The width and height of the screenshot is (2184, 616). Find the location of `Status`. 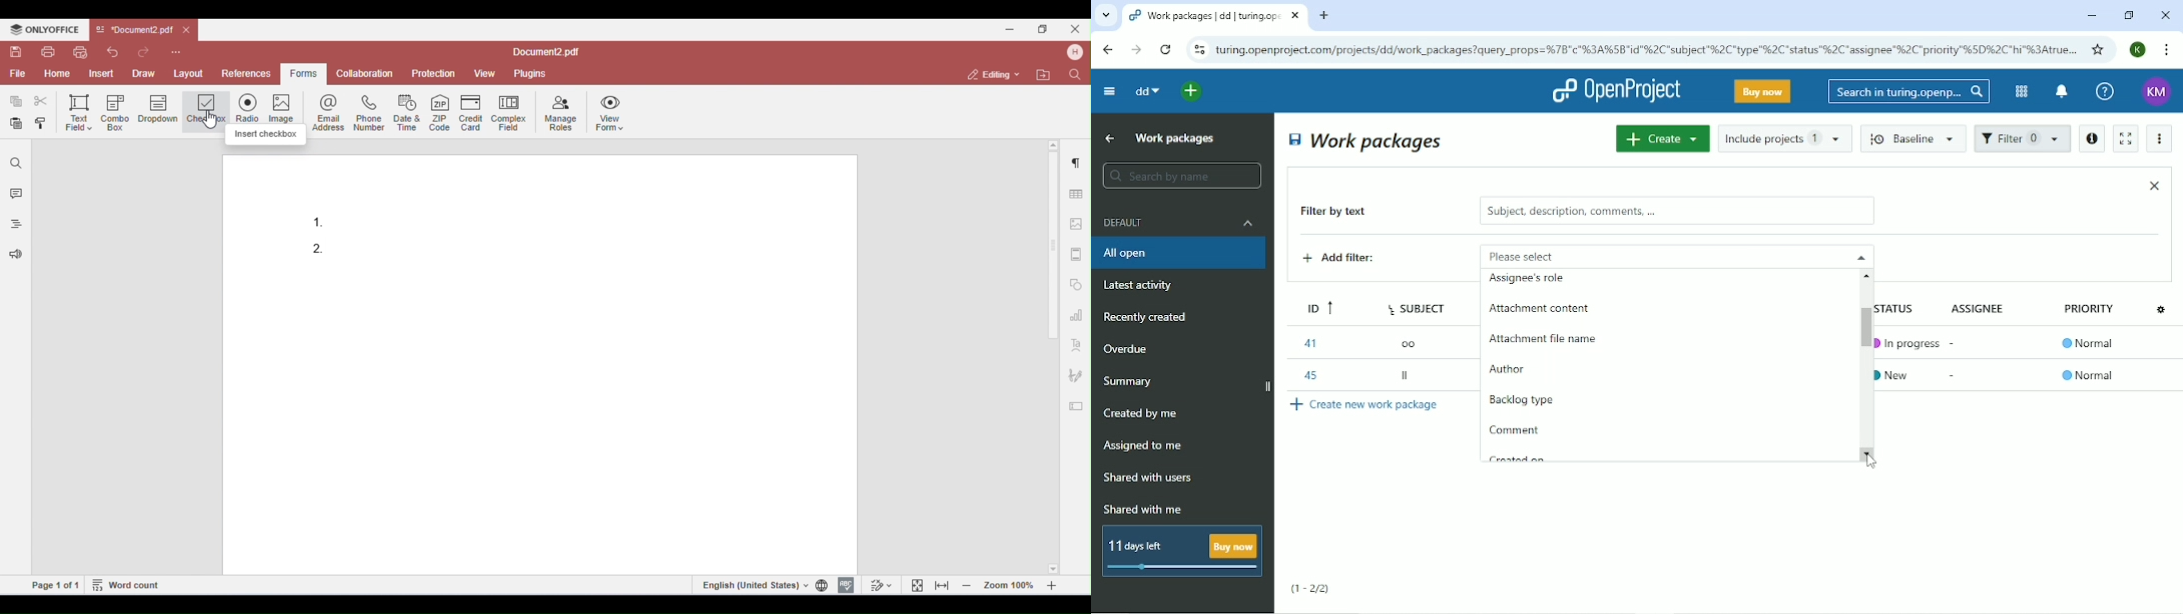

Status is located at coordinates (1905, 307).